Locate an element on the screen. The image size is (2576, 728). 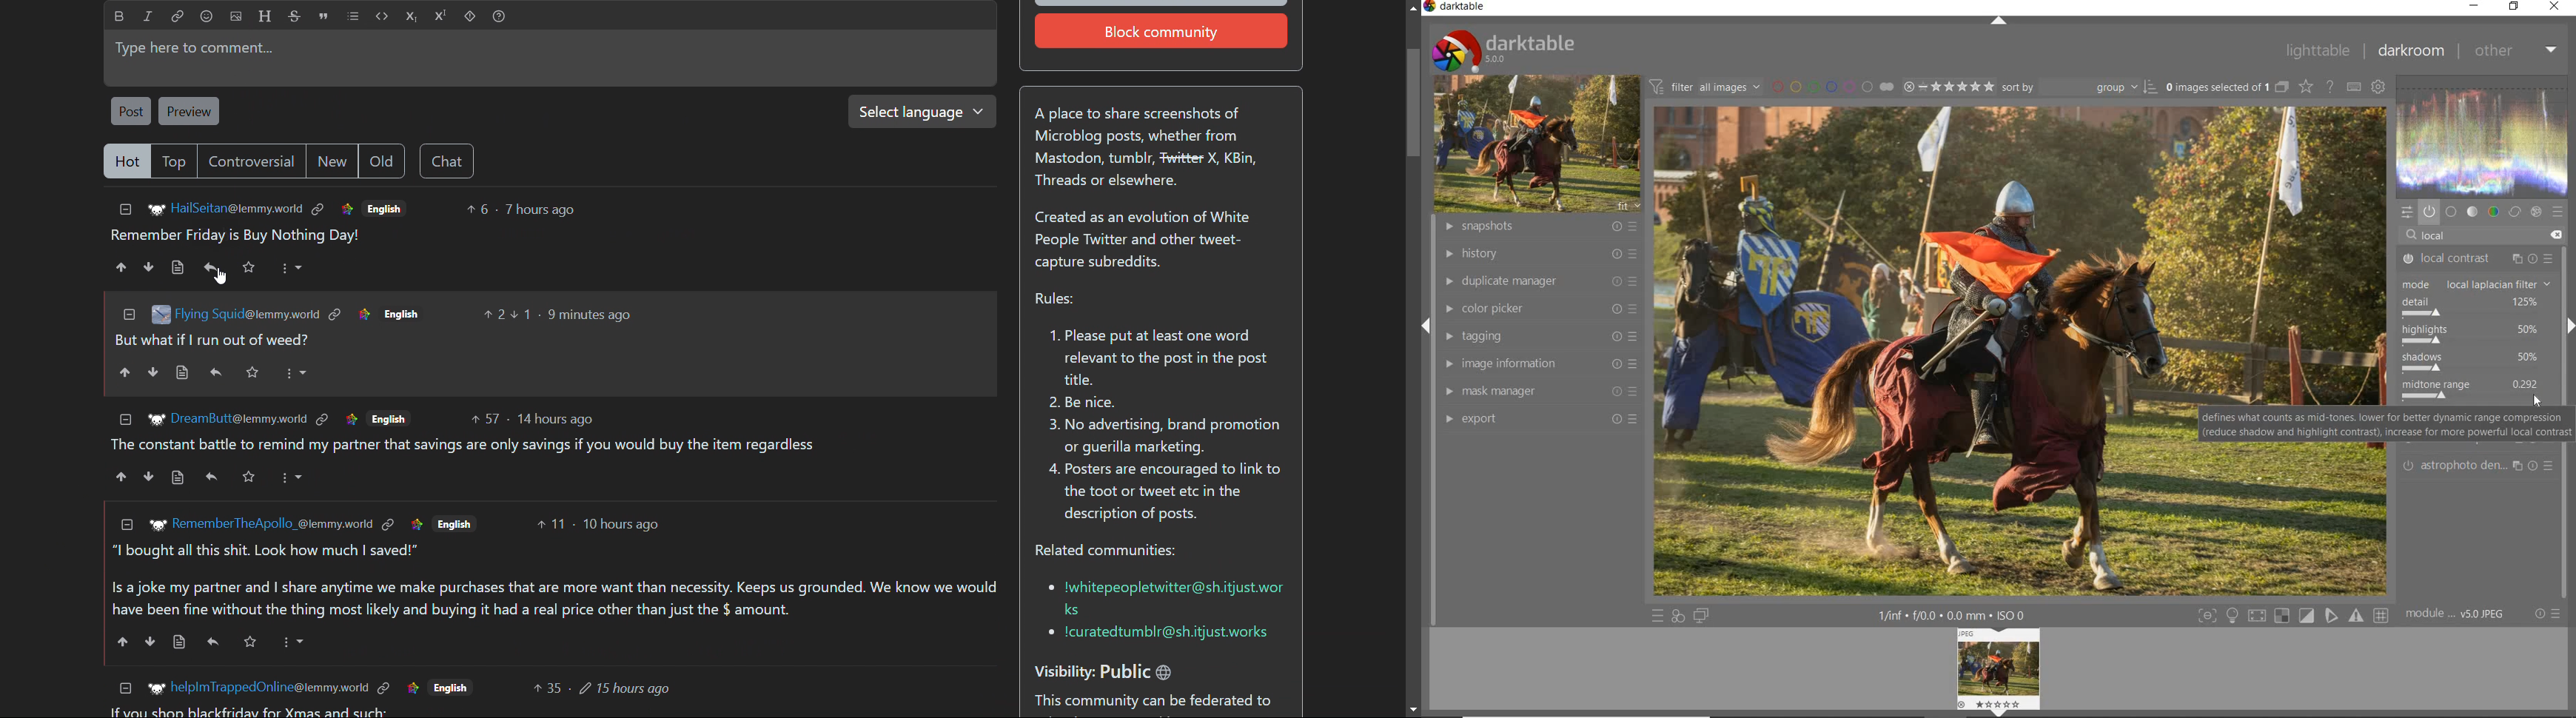
Related communities: is located at coordinates (1115, 551).